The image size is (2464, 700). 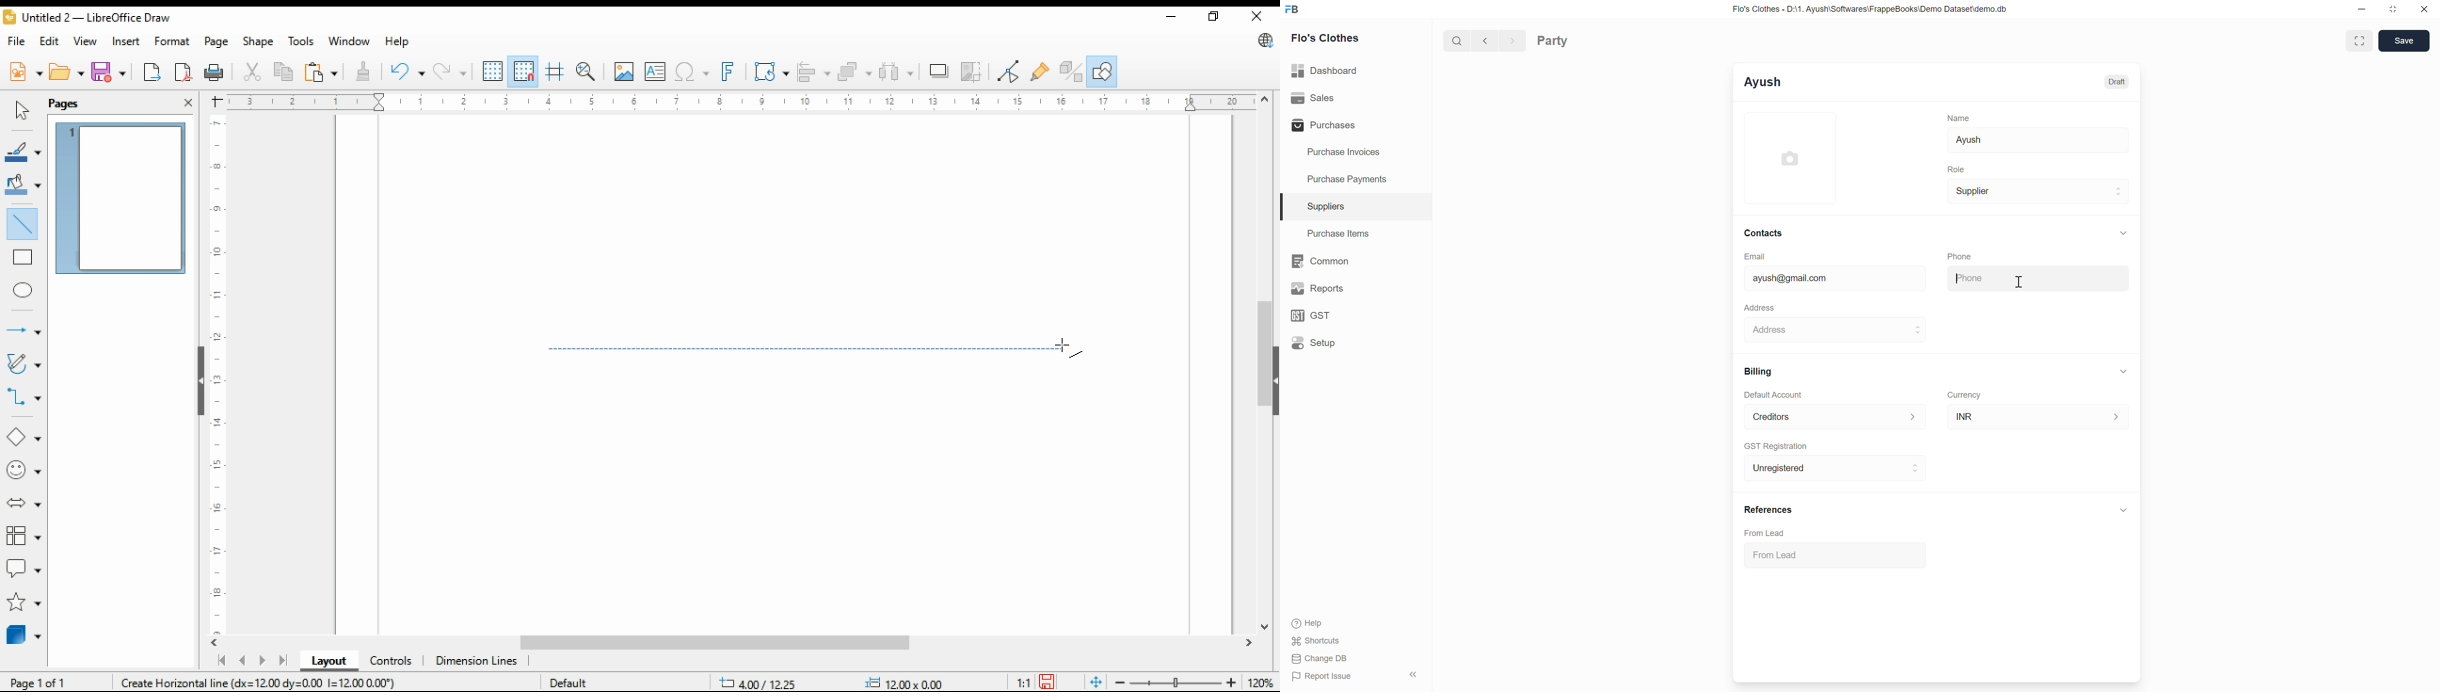 I want to click on paste, so click(x=321, y=71).